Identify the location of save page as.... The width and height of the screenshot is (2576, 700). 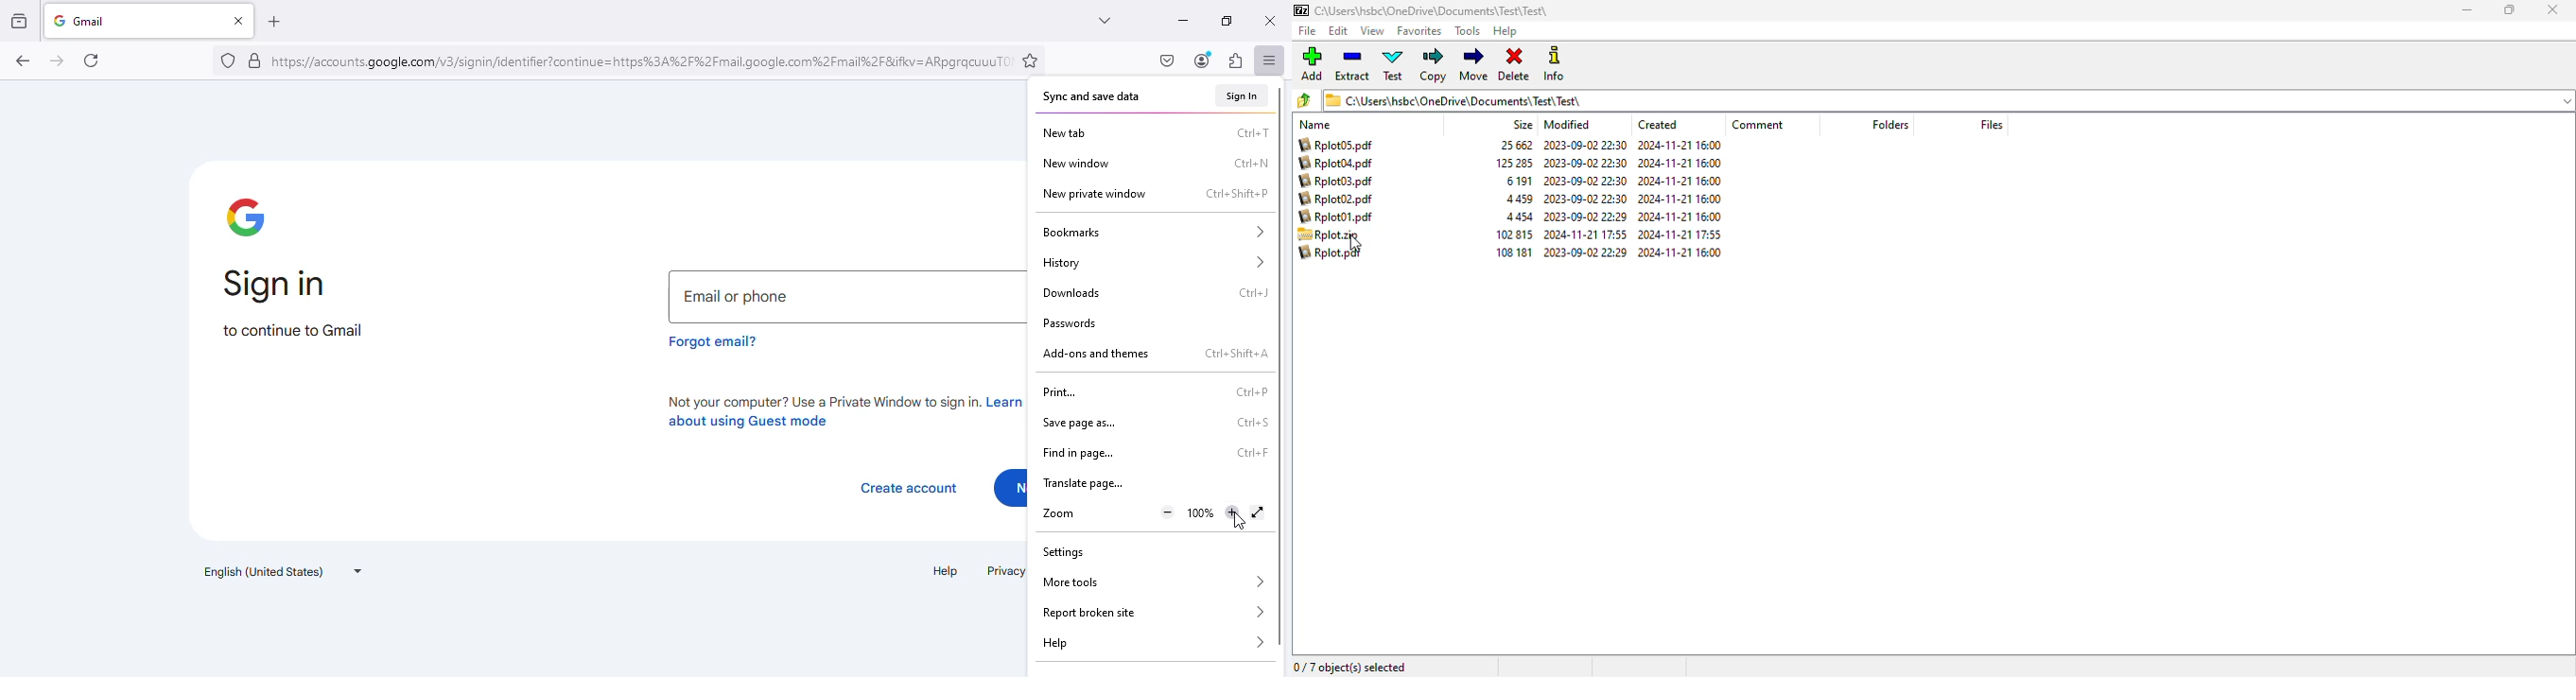
(1079, 424).